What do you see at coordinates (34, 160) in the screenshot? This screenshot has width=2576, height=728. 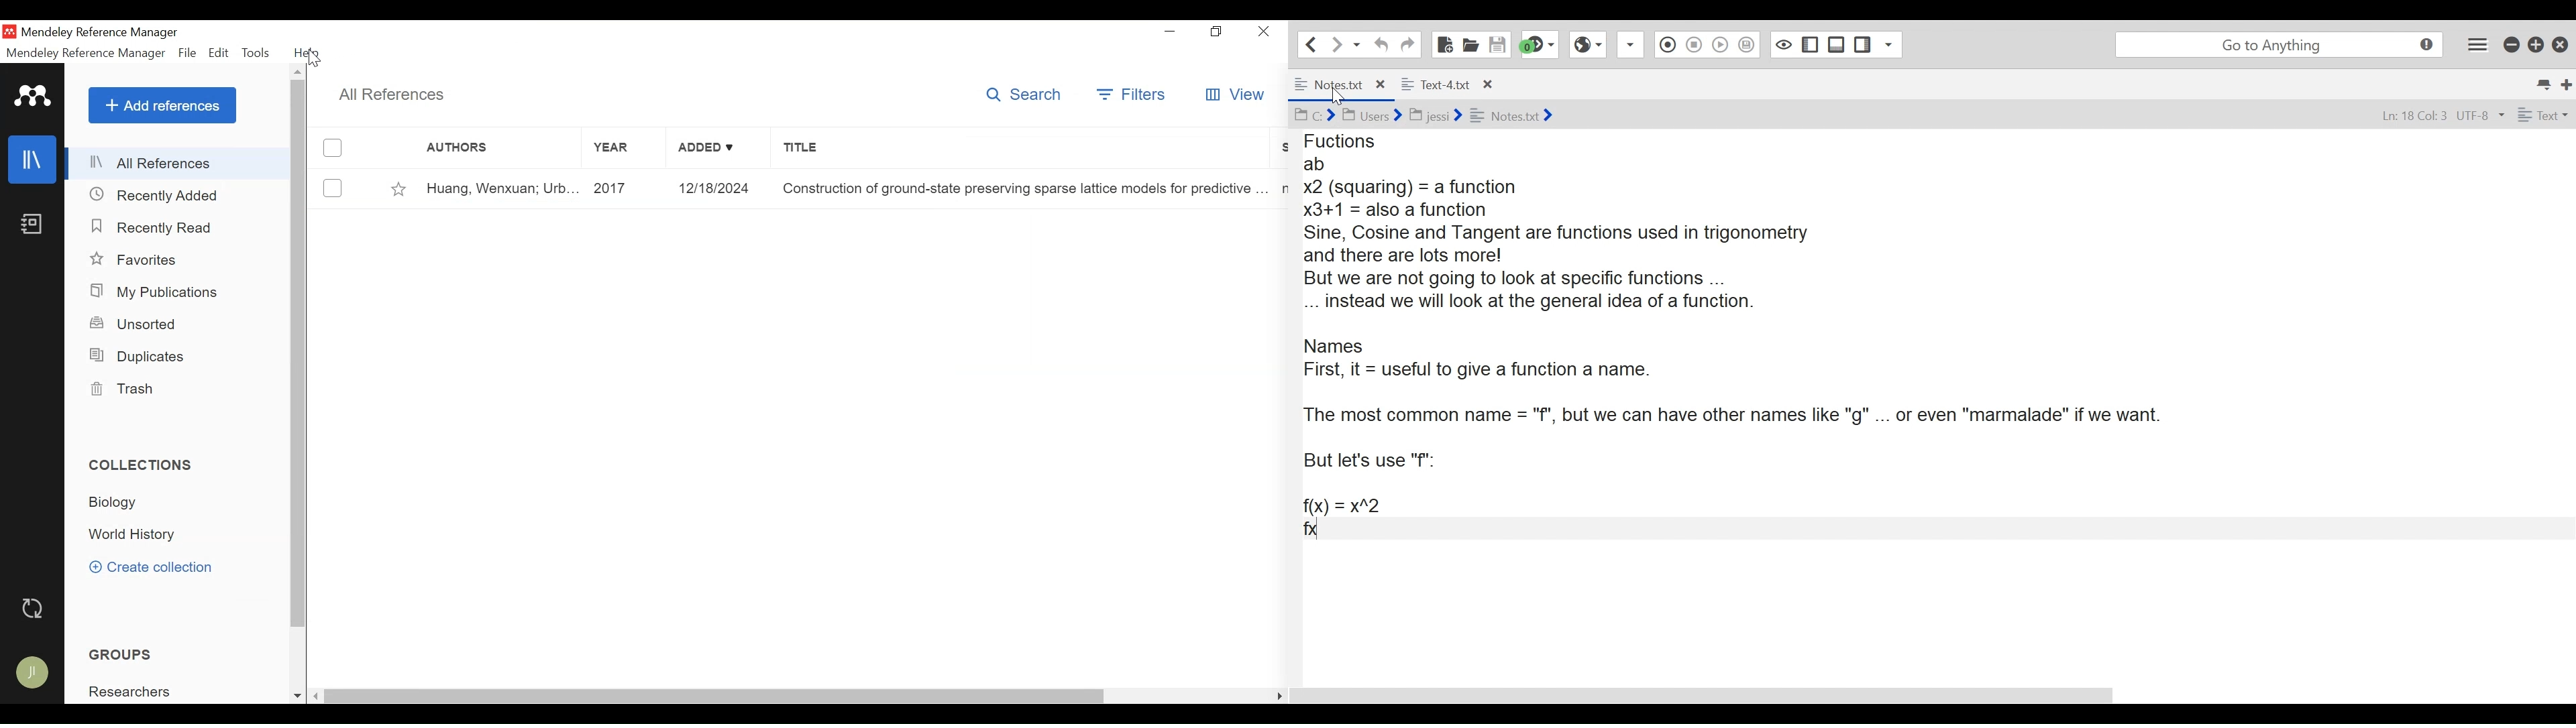 I see `Library` at bounding box center [34, 160].